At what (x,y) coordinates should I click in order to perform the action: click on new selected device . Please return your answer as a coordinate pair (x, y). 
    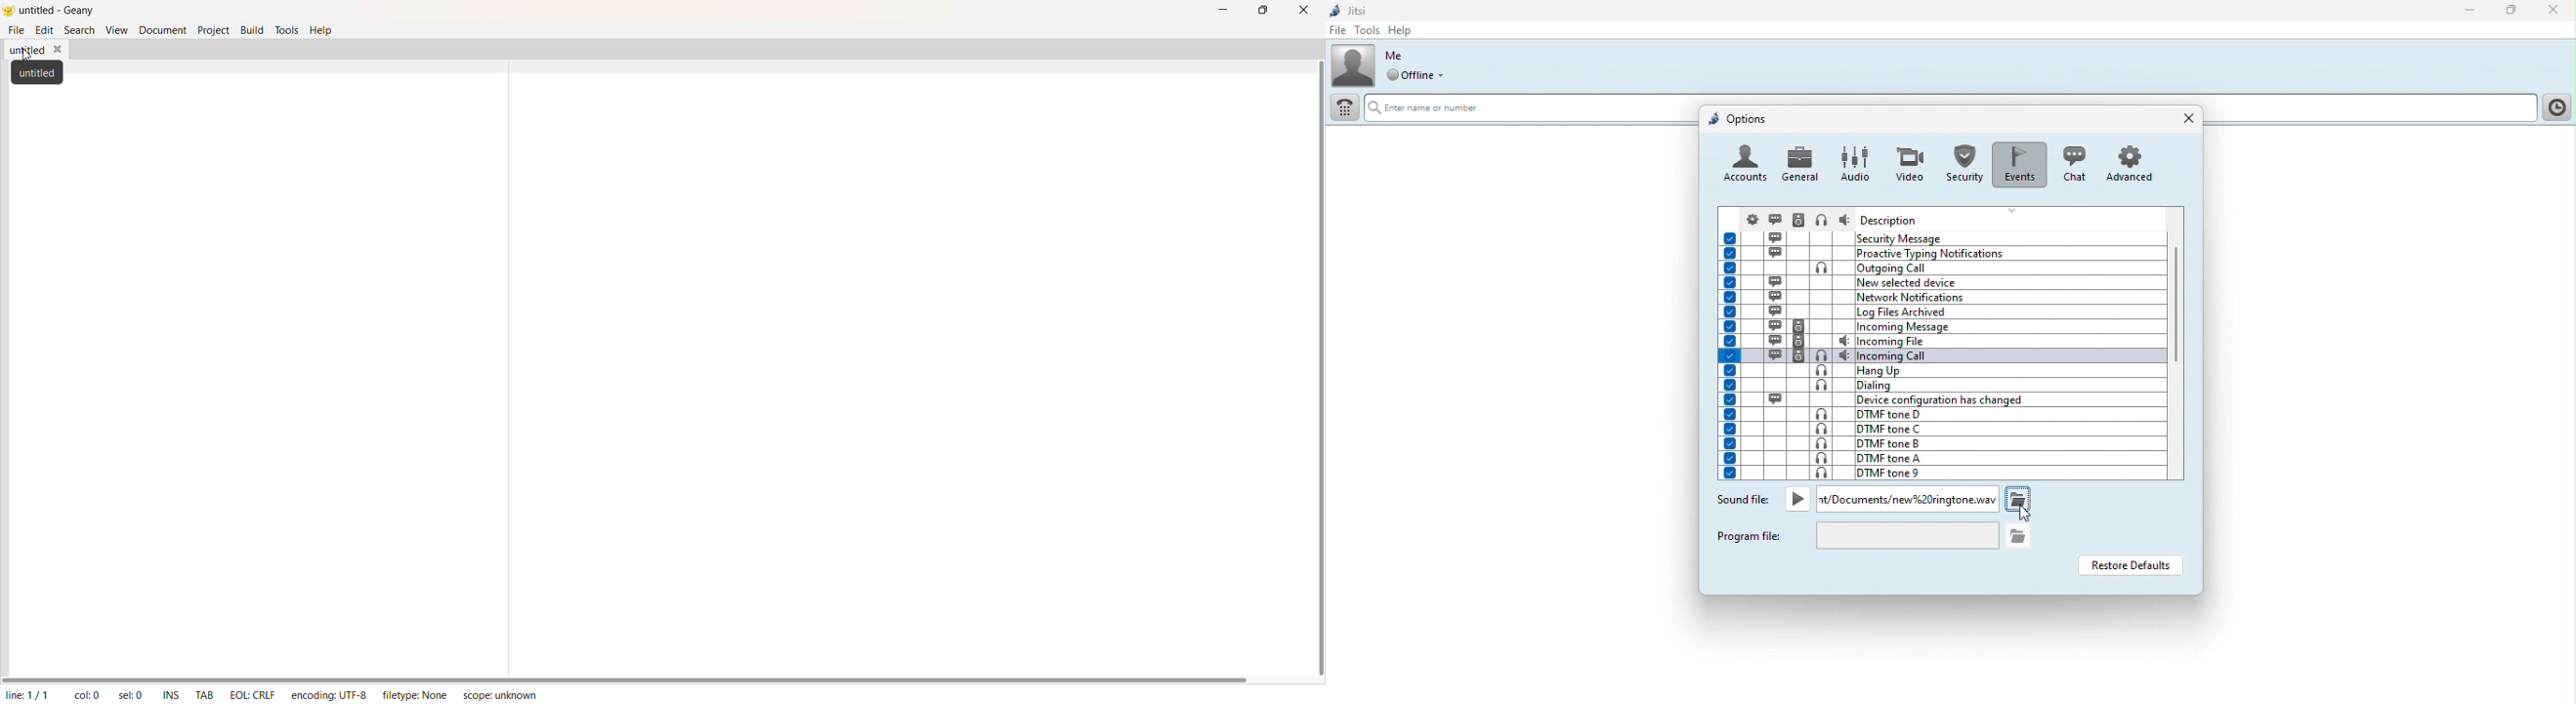
    Looking at the image, I should click on (1941, 282).